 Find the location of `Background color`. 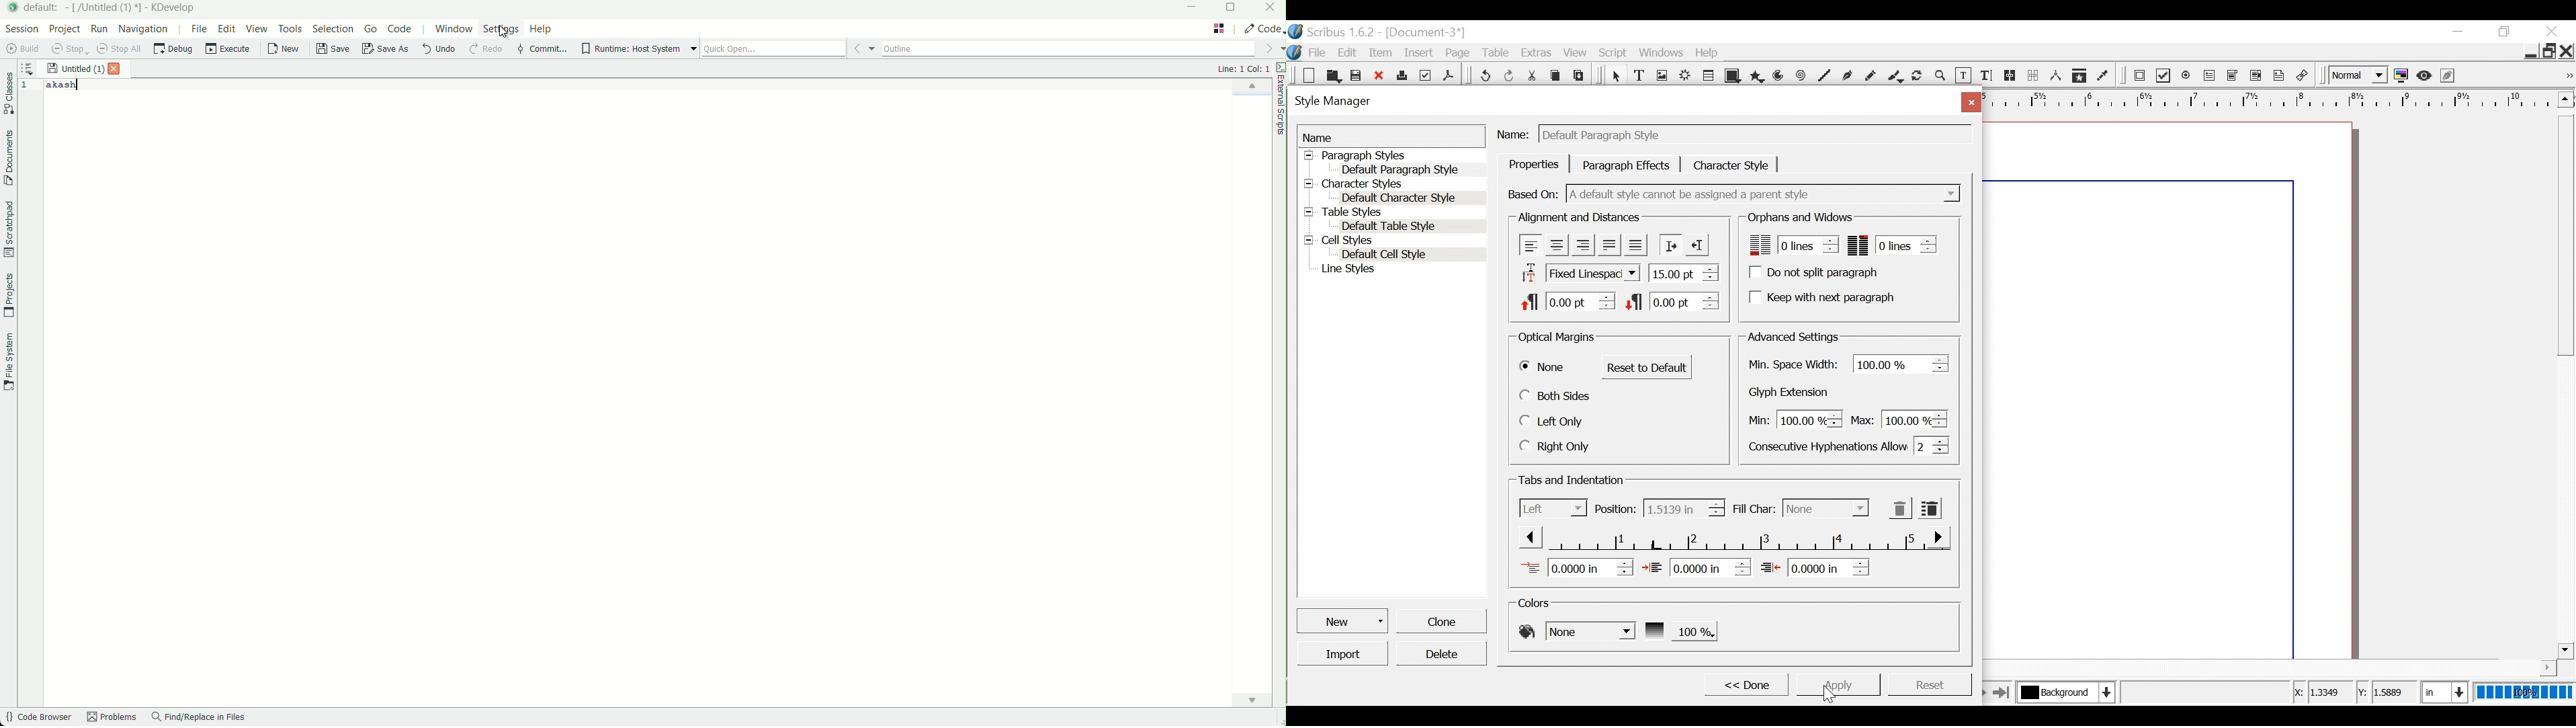

Background color is located at coordinates (1576, 630).